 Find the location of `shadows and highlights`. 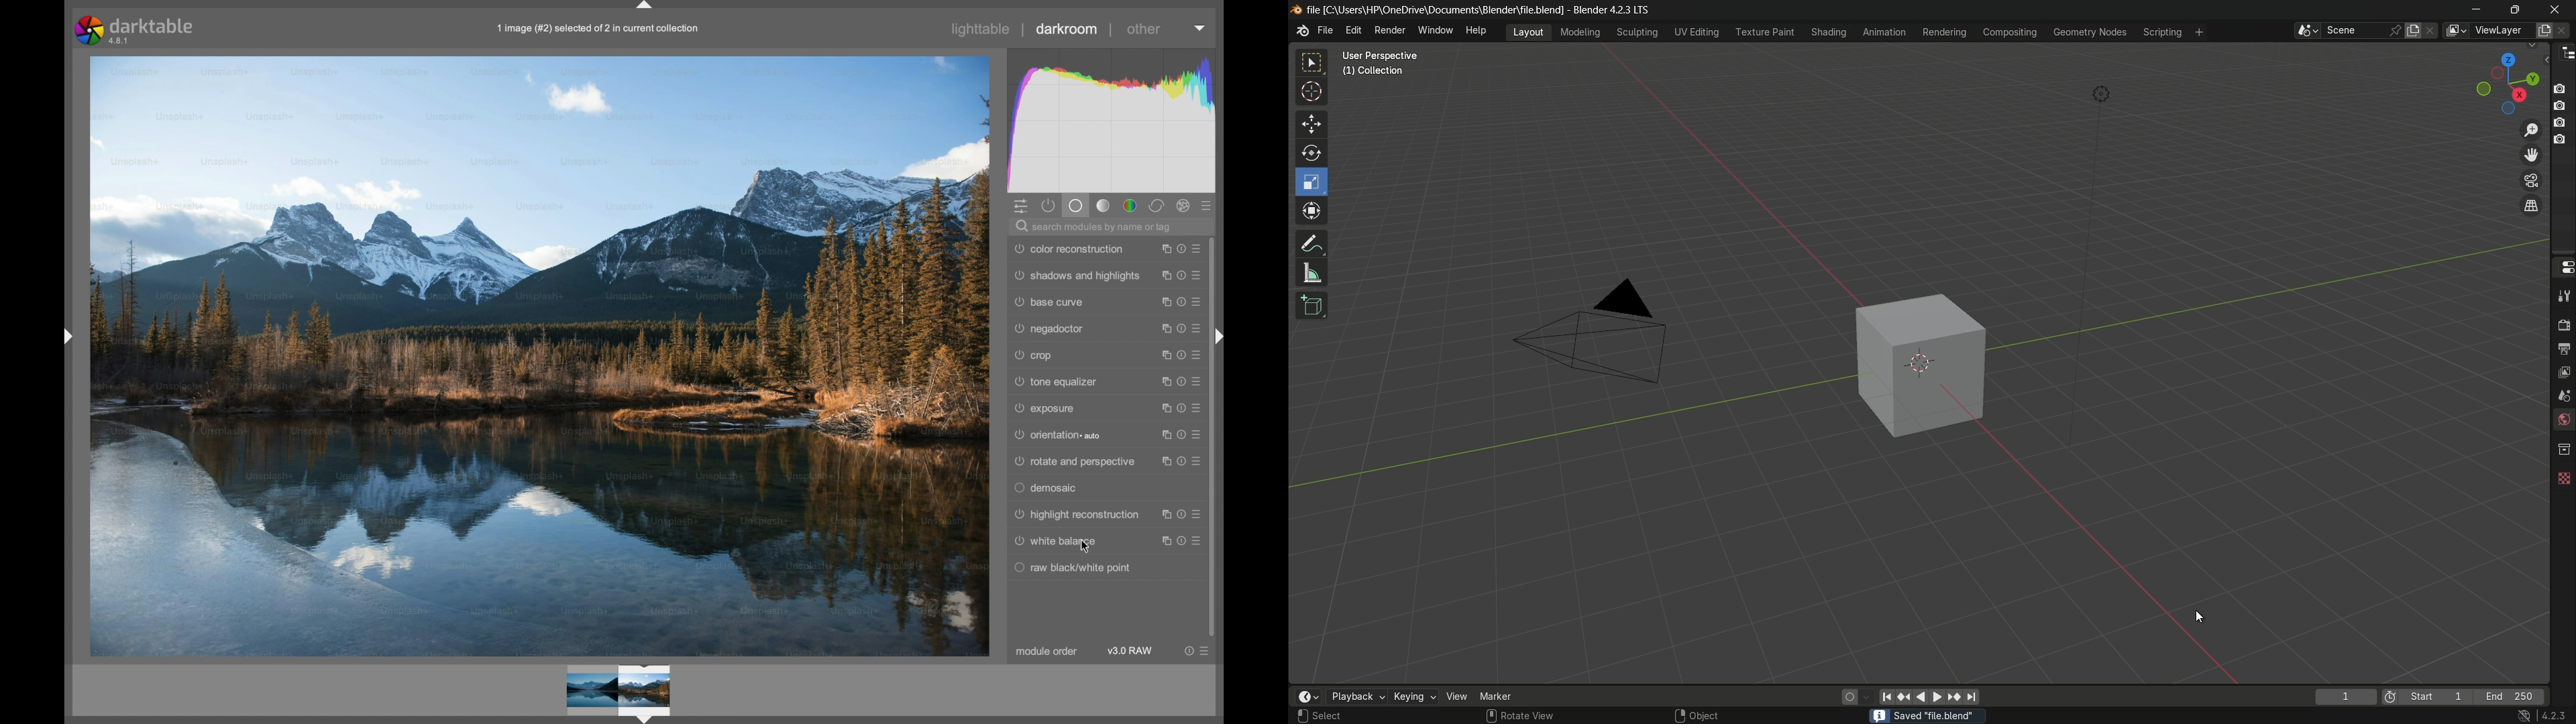

shadows and highlights is located at coordinates (1079, 276).